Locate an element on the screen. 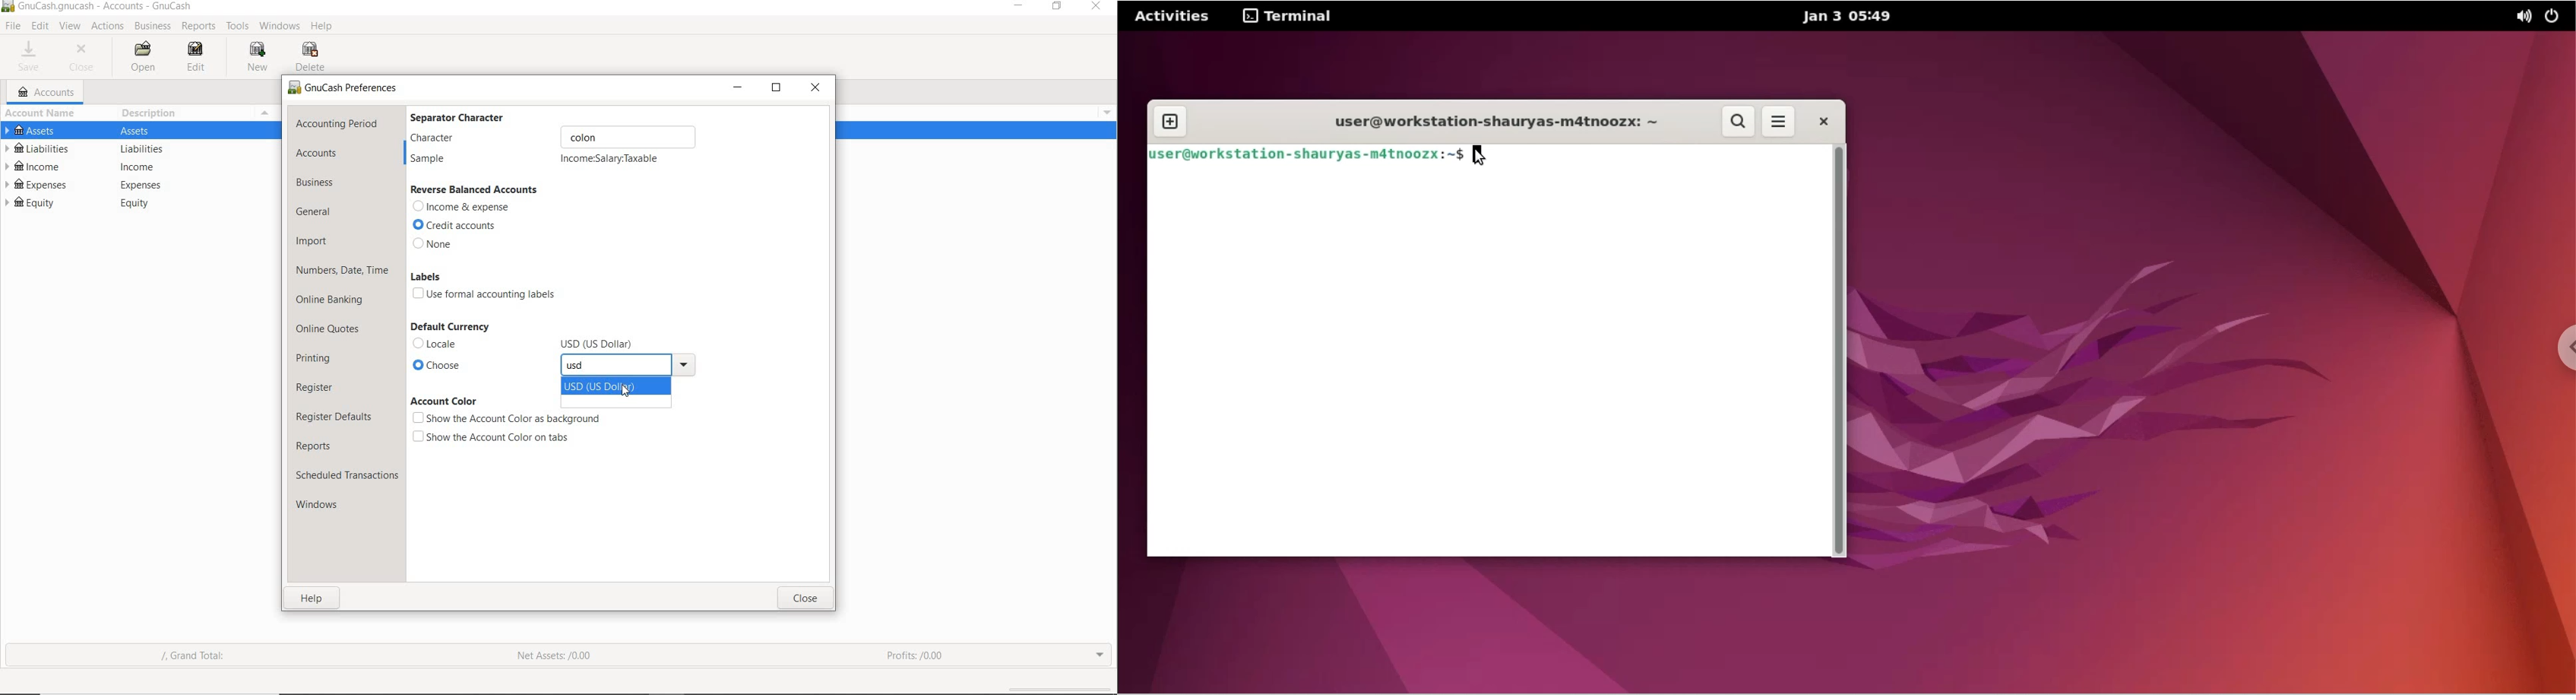 This screenshot has width=2576, height=700. use formal accounting labels is located at coordinates (488, 295).